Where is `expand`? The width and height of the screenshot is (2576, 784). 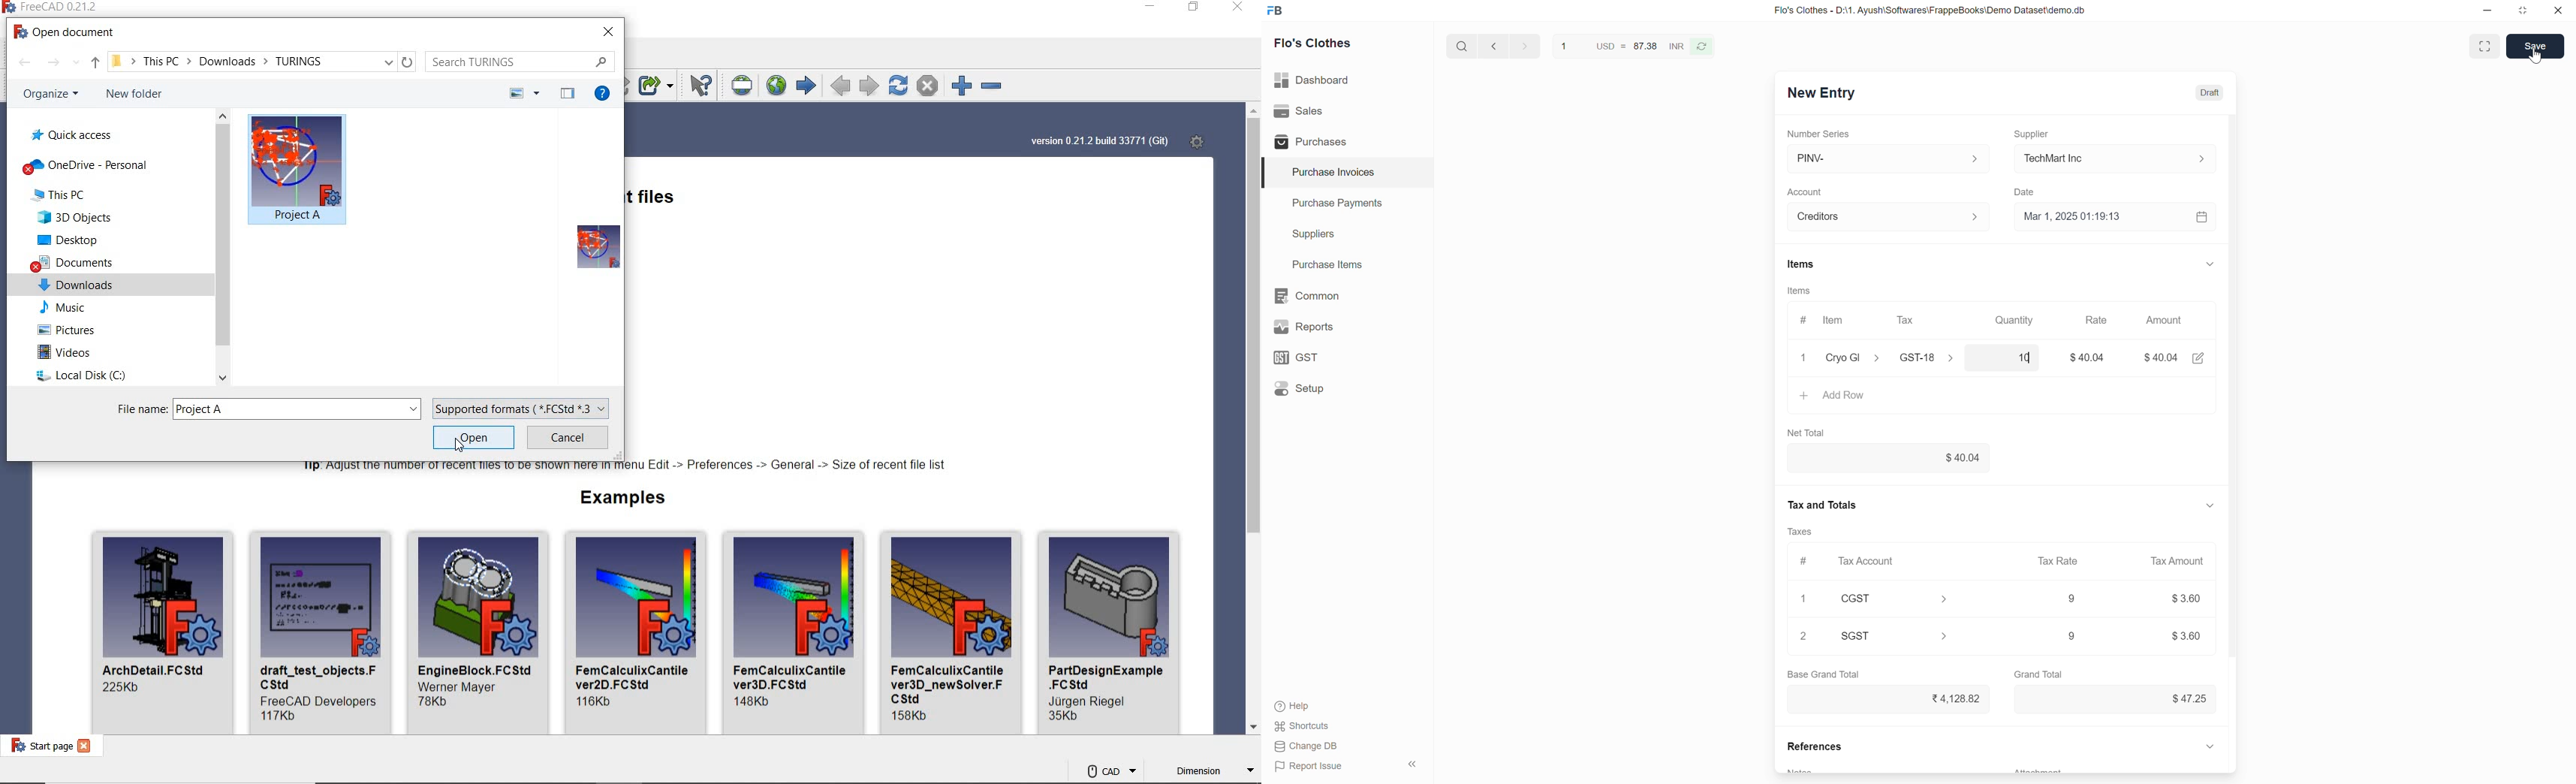
expand is located at coordinates (2207, 505).